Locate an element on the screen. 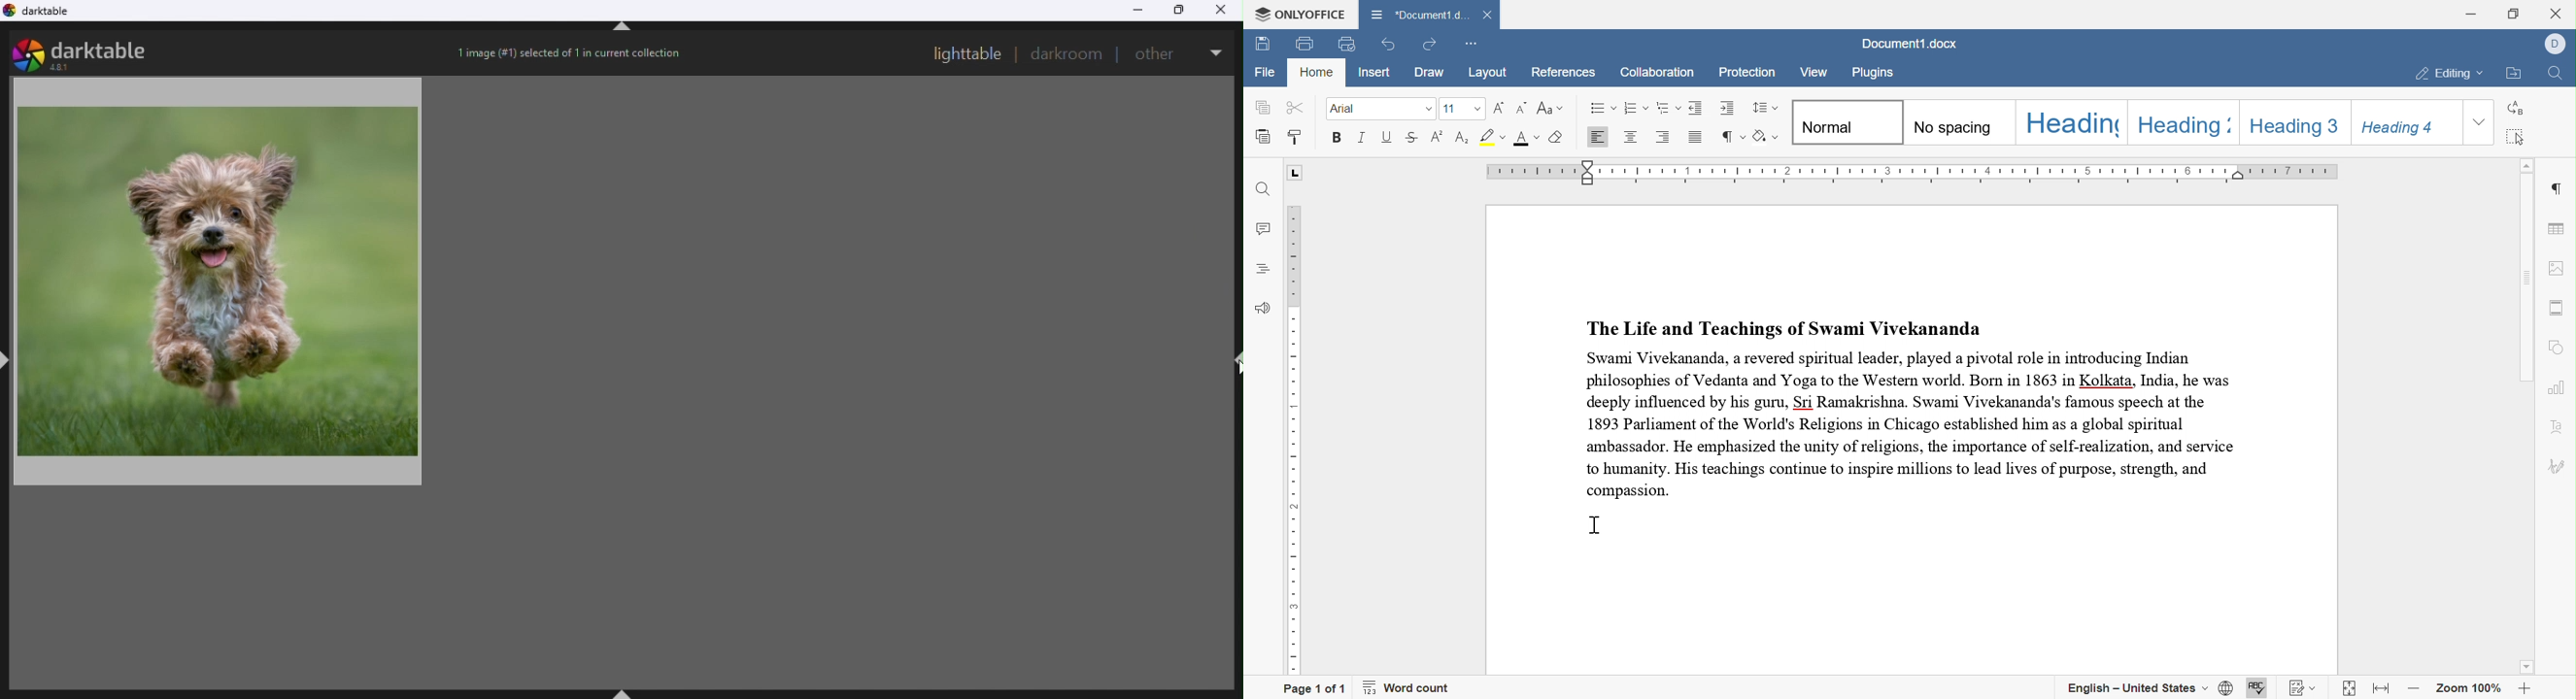 This screenshot has height=700, width=2576. plugins is located at coordinates (1872, 73).